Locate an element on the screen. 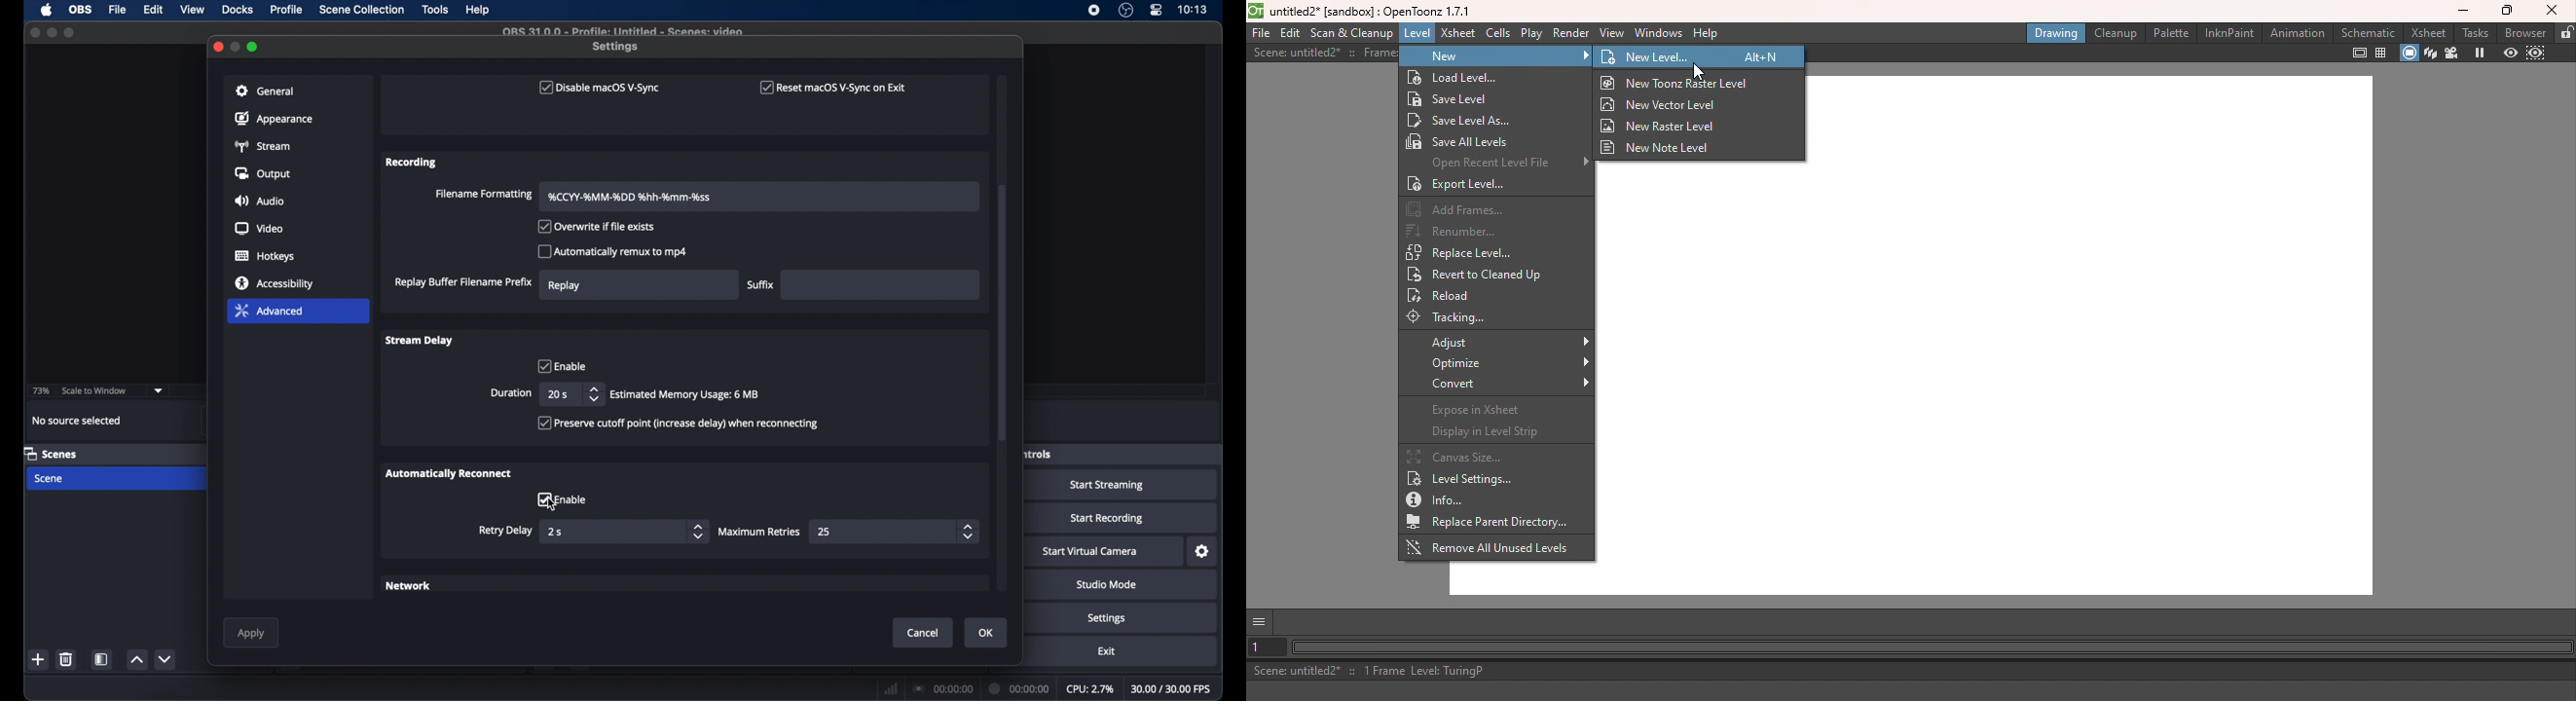  automatically remux to mp4 is located at coordinates (613, 251).